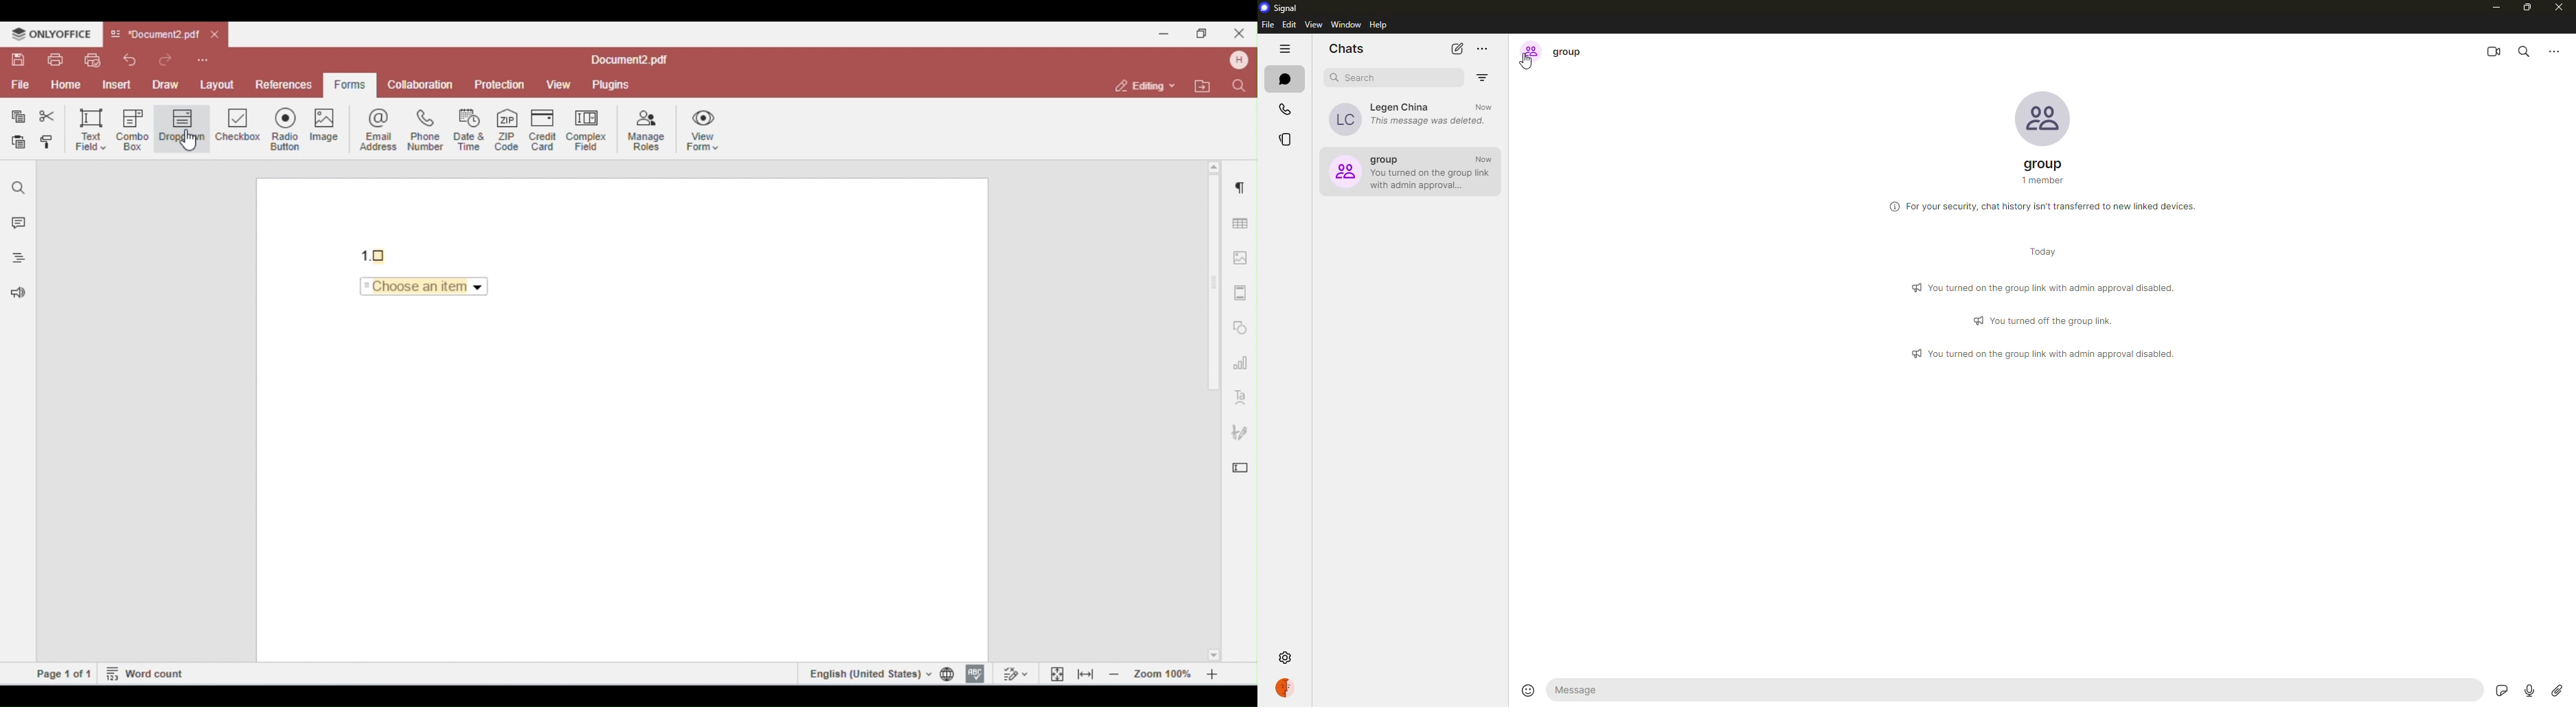  Describe the element at coordinates (1380, 25) in the screenshot. I see `help` at that location.